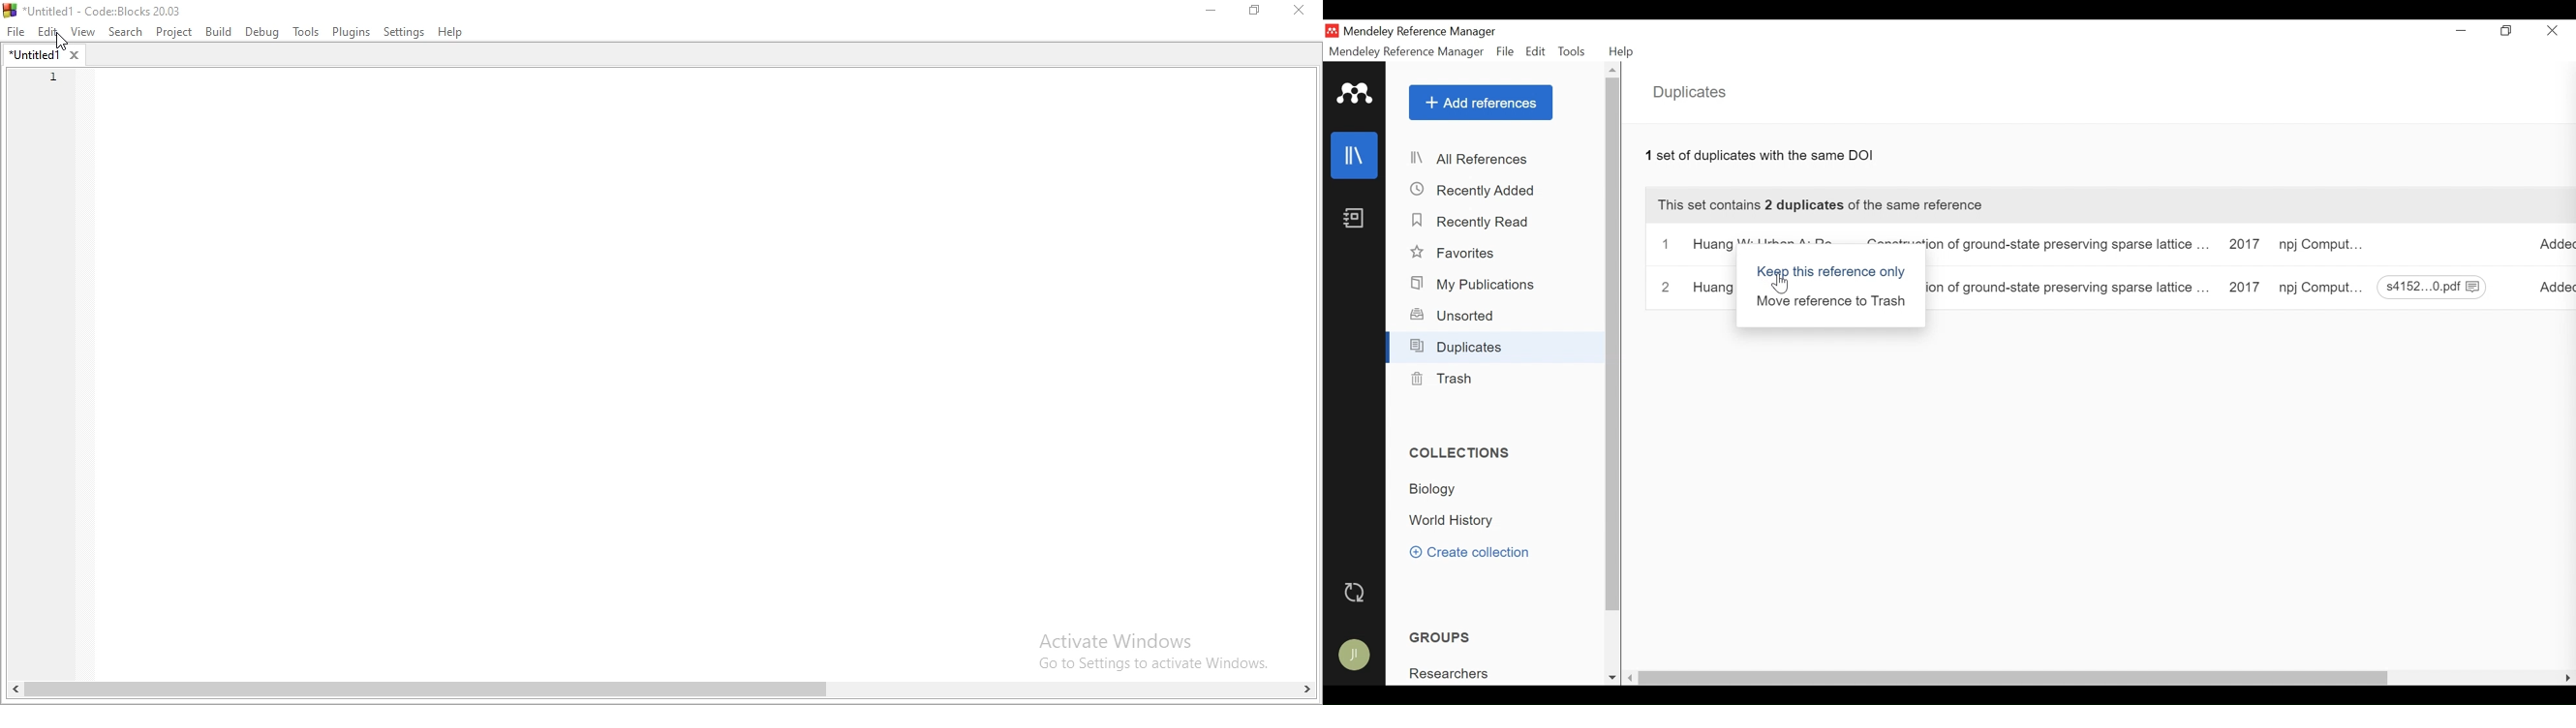  What do you see at coordinates (176, 32) in the screenshot?
I see `project` at bounding box center [176, 32].